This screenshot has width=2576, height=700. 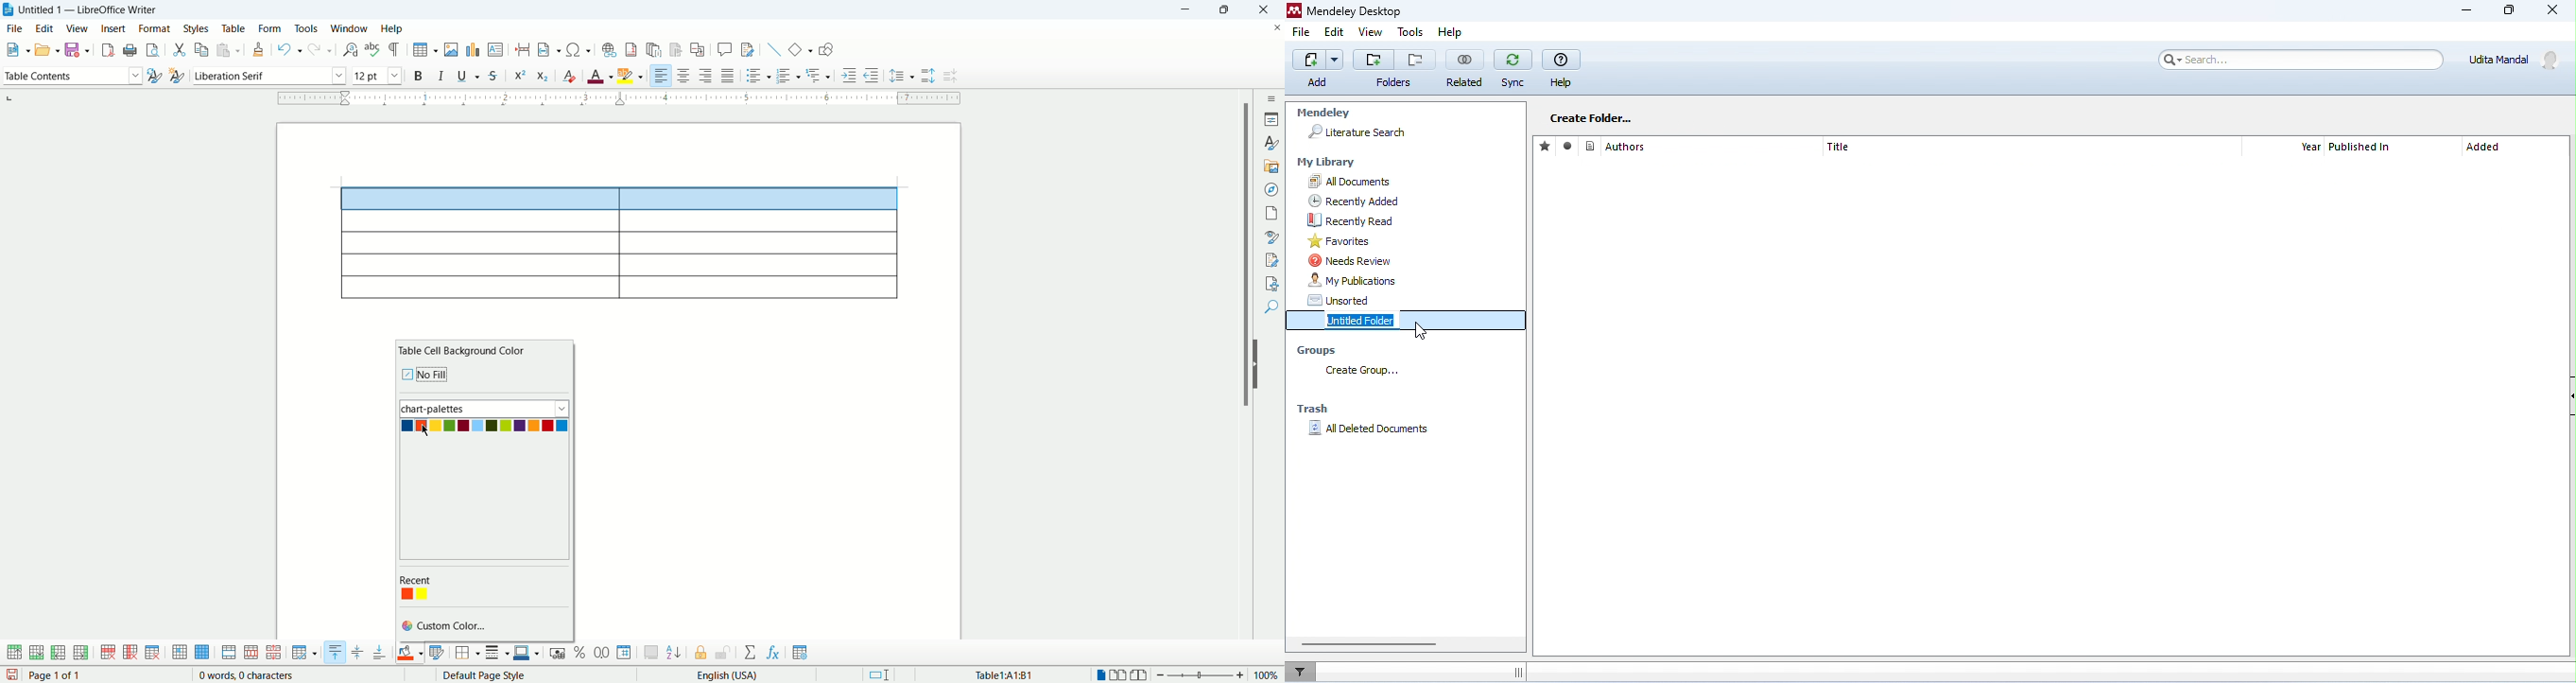 What do you see at coordinates (728, 75) in the screenshot?
I see `justified` at bounding box center [728, 75].